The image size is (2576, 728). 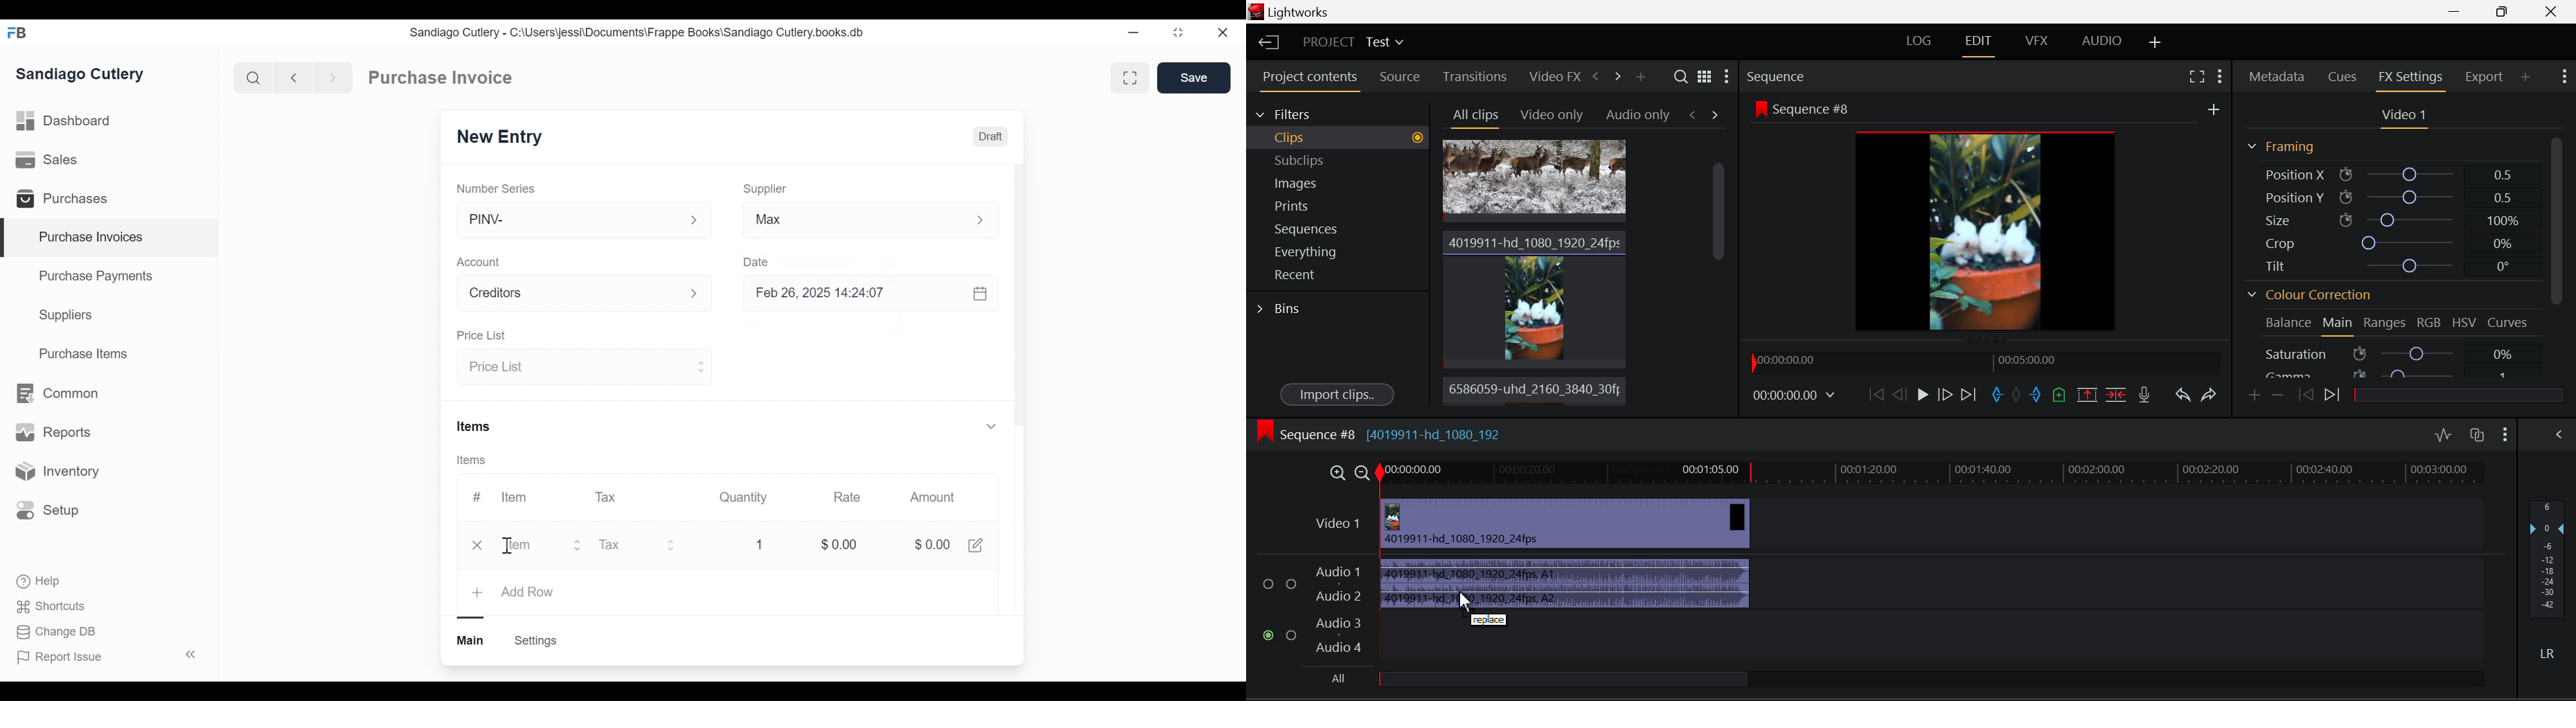 What do you see at coordinates (2458, 12) in the screenshot?
I see `Restore Down` at bounding box center [2458, 12].